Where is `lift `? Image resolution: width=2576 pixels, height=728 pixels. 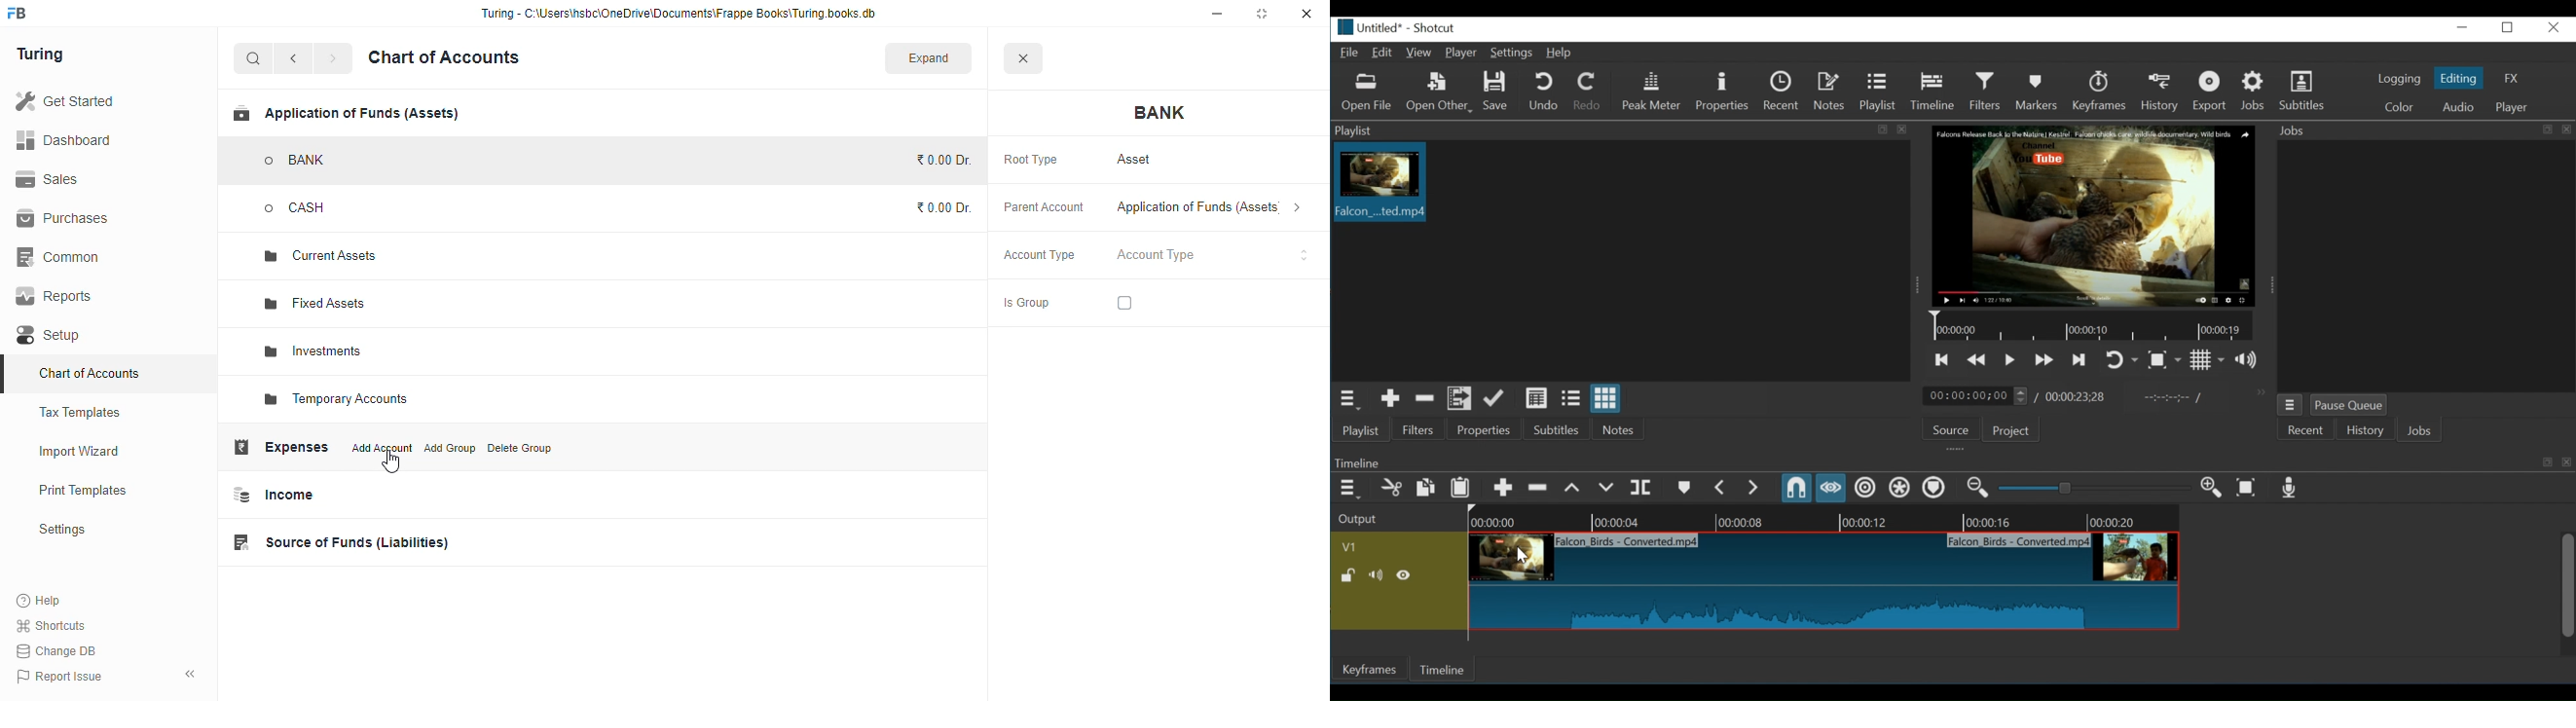 lift  is located at coordinates (1573, 488).